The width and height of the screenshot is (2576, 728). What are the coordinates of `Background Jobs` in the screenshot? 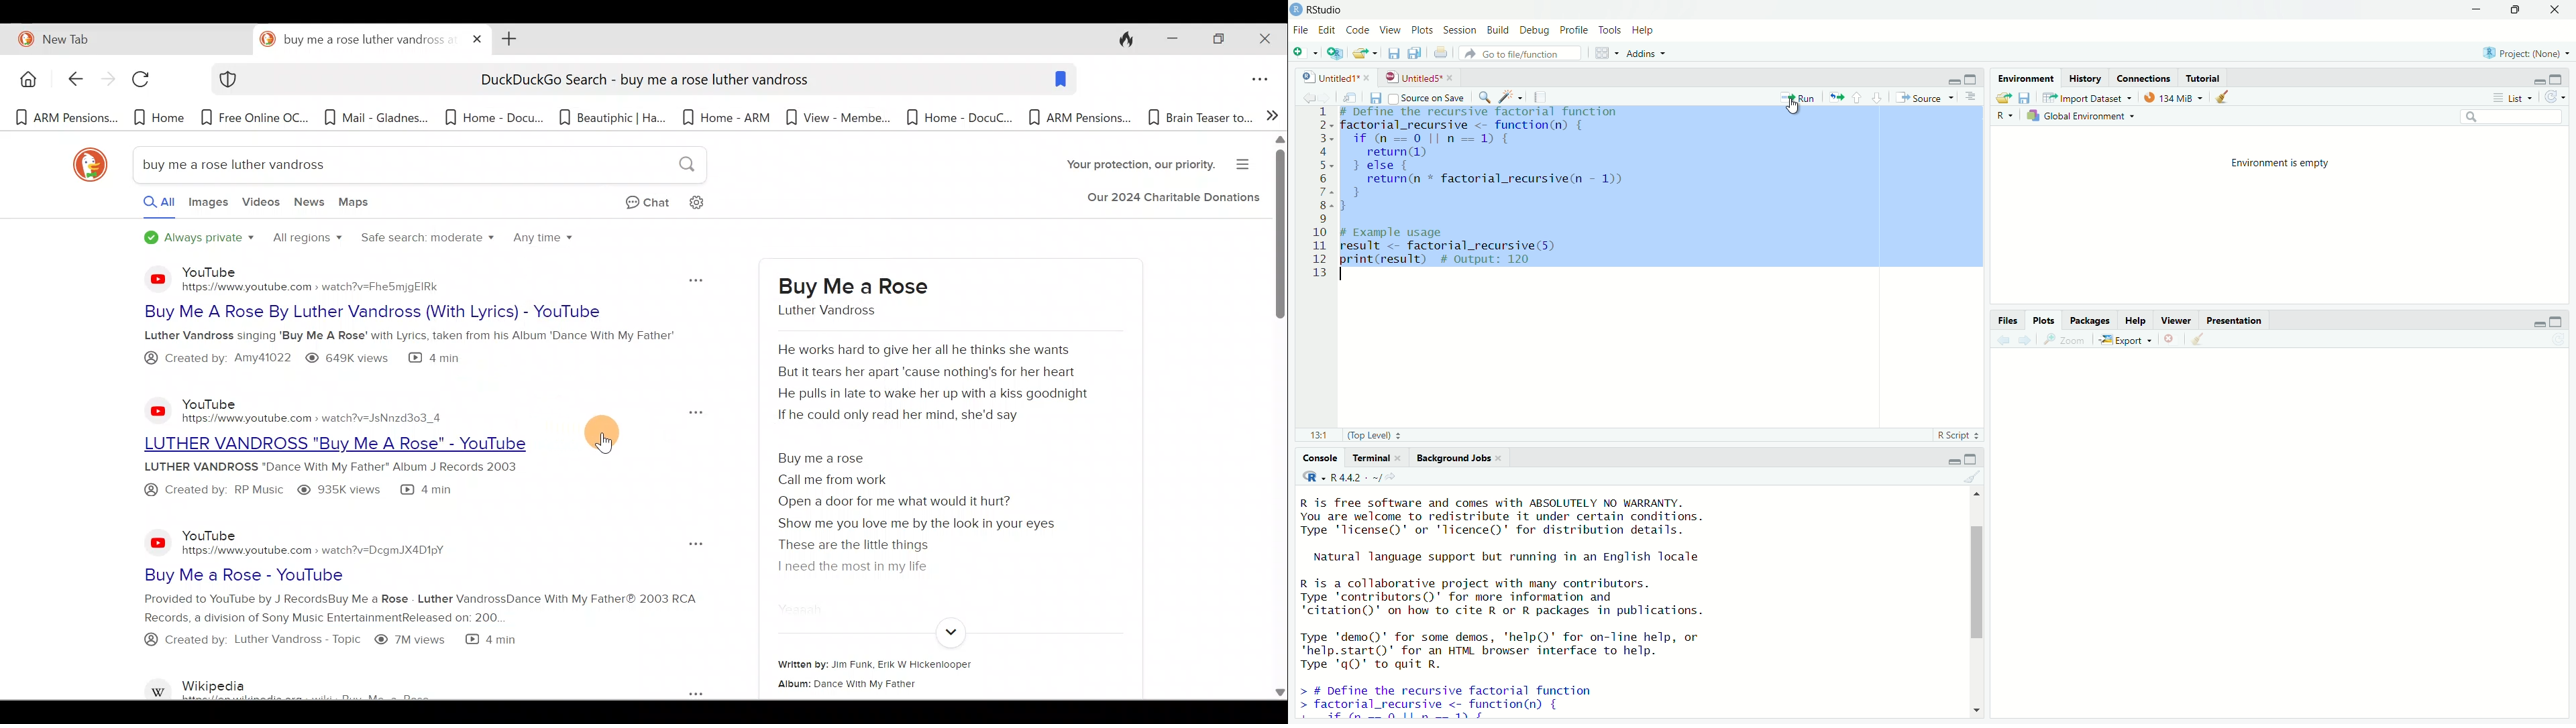 It's located at (1457, 457).